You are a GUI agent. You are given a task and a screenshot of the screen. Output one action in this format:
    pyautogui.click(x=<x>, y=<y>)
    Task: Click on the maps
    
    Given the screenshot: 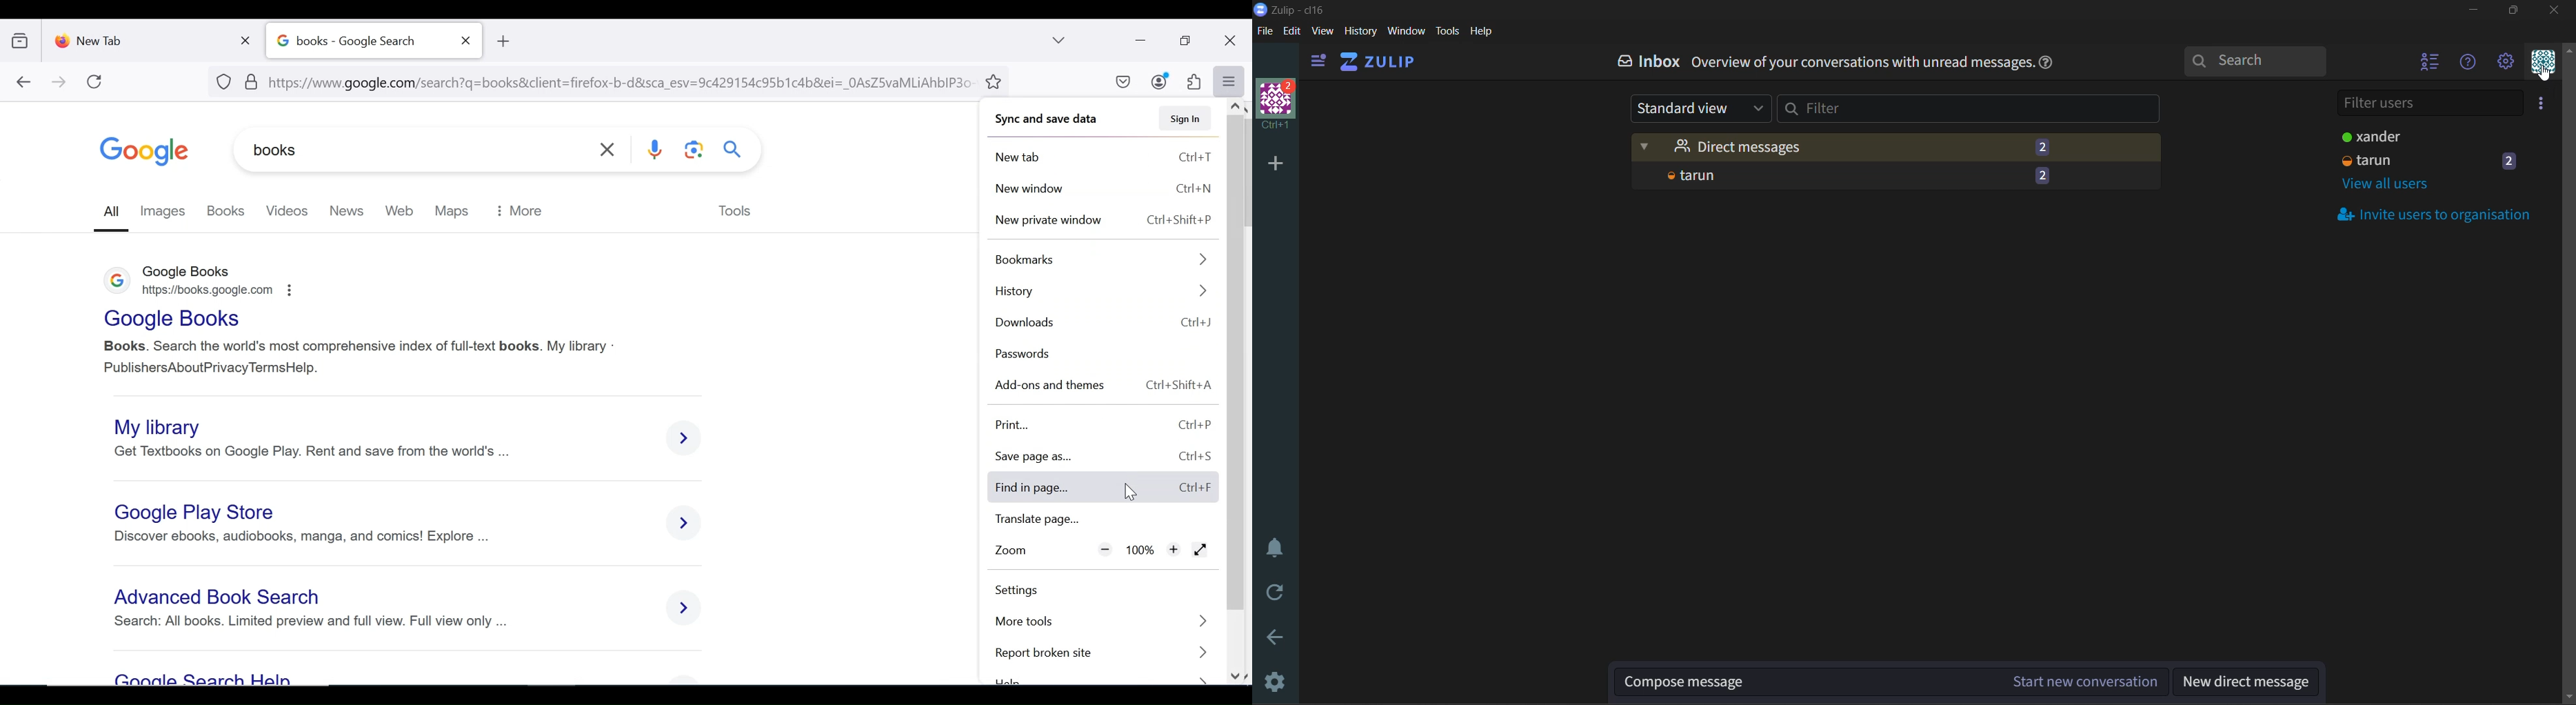 What is the action you would take?
    pyautogui.click(x=453, y=210)
    